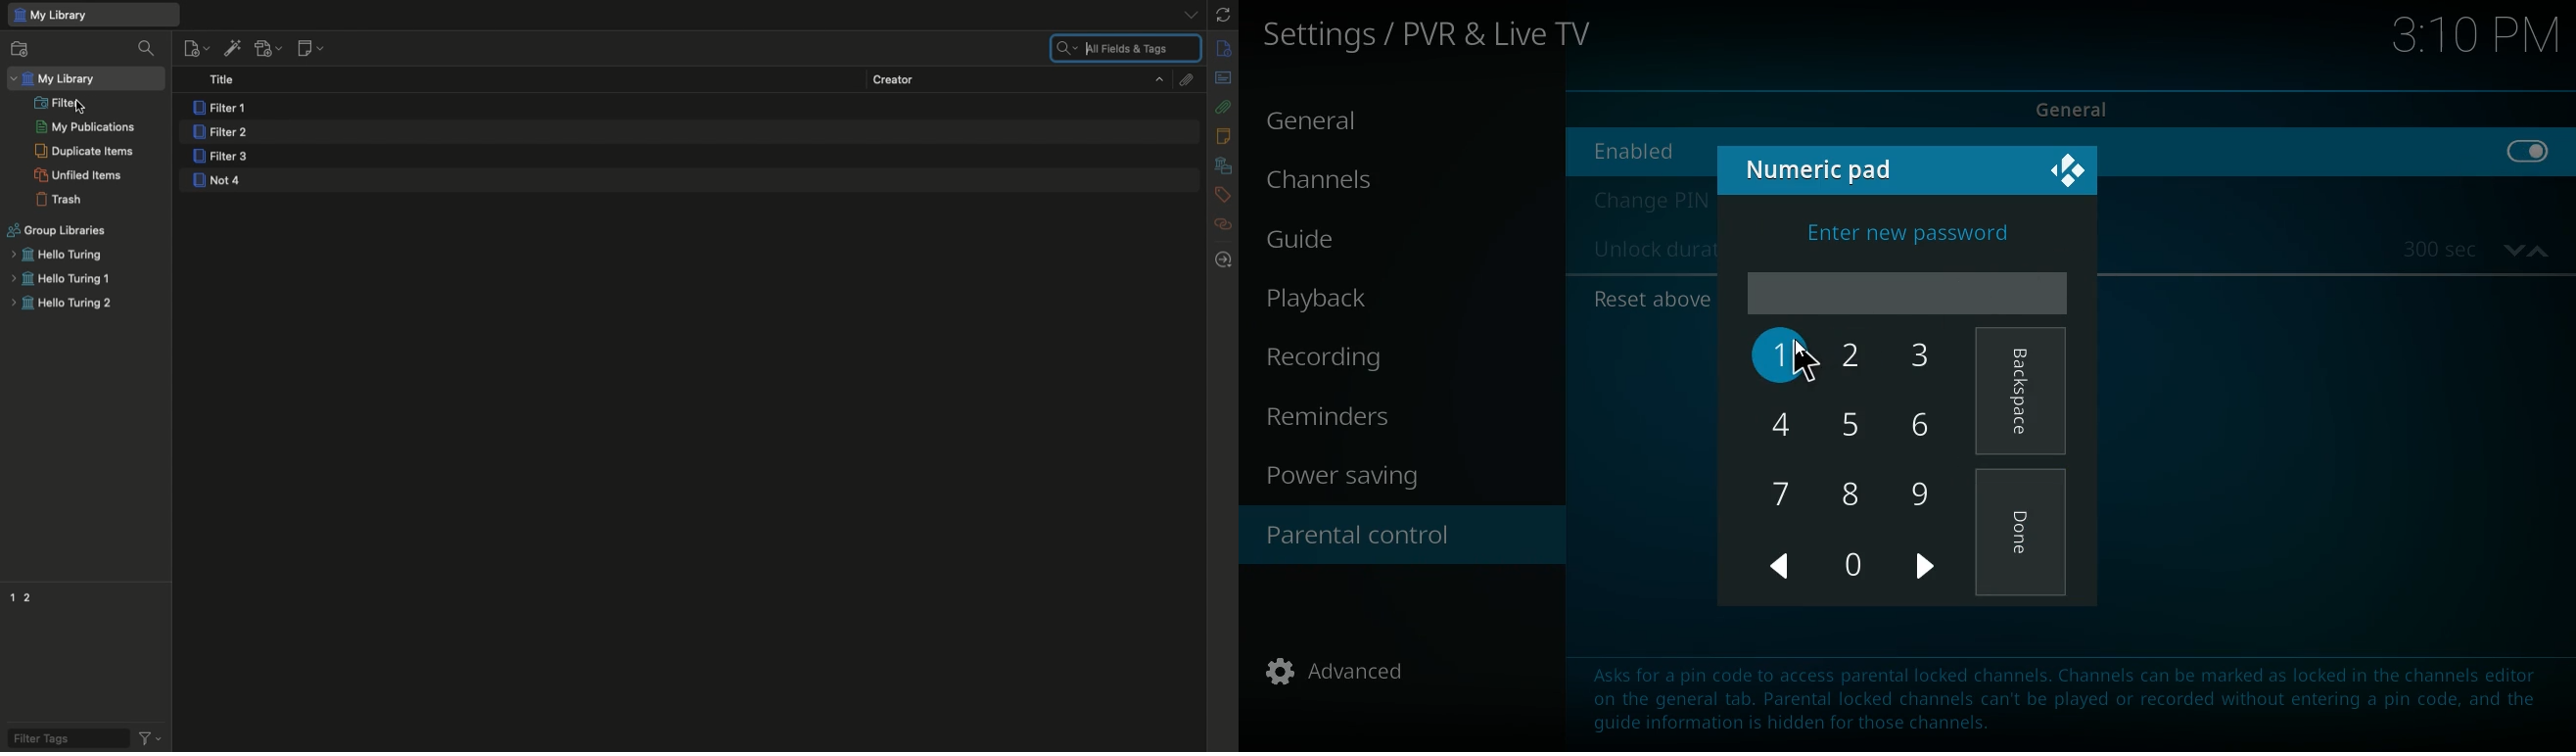  Describe the element at coordinates (1353, 358) in the screenshot. I see `recording` at that location.